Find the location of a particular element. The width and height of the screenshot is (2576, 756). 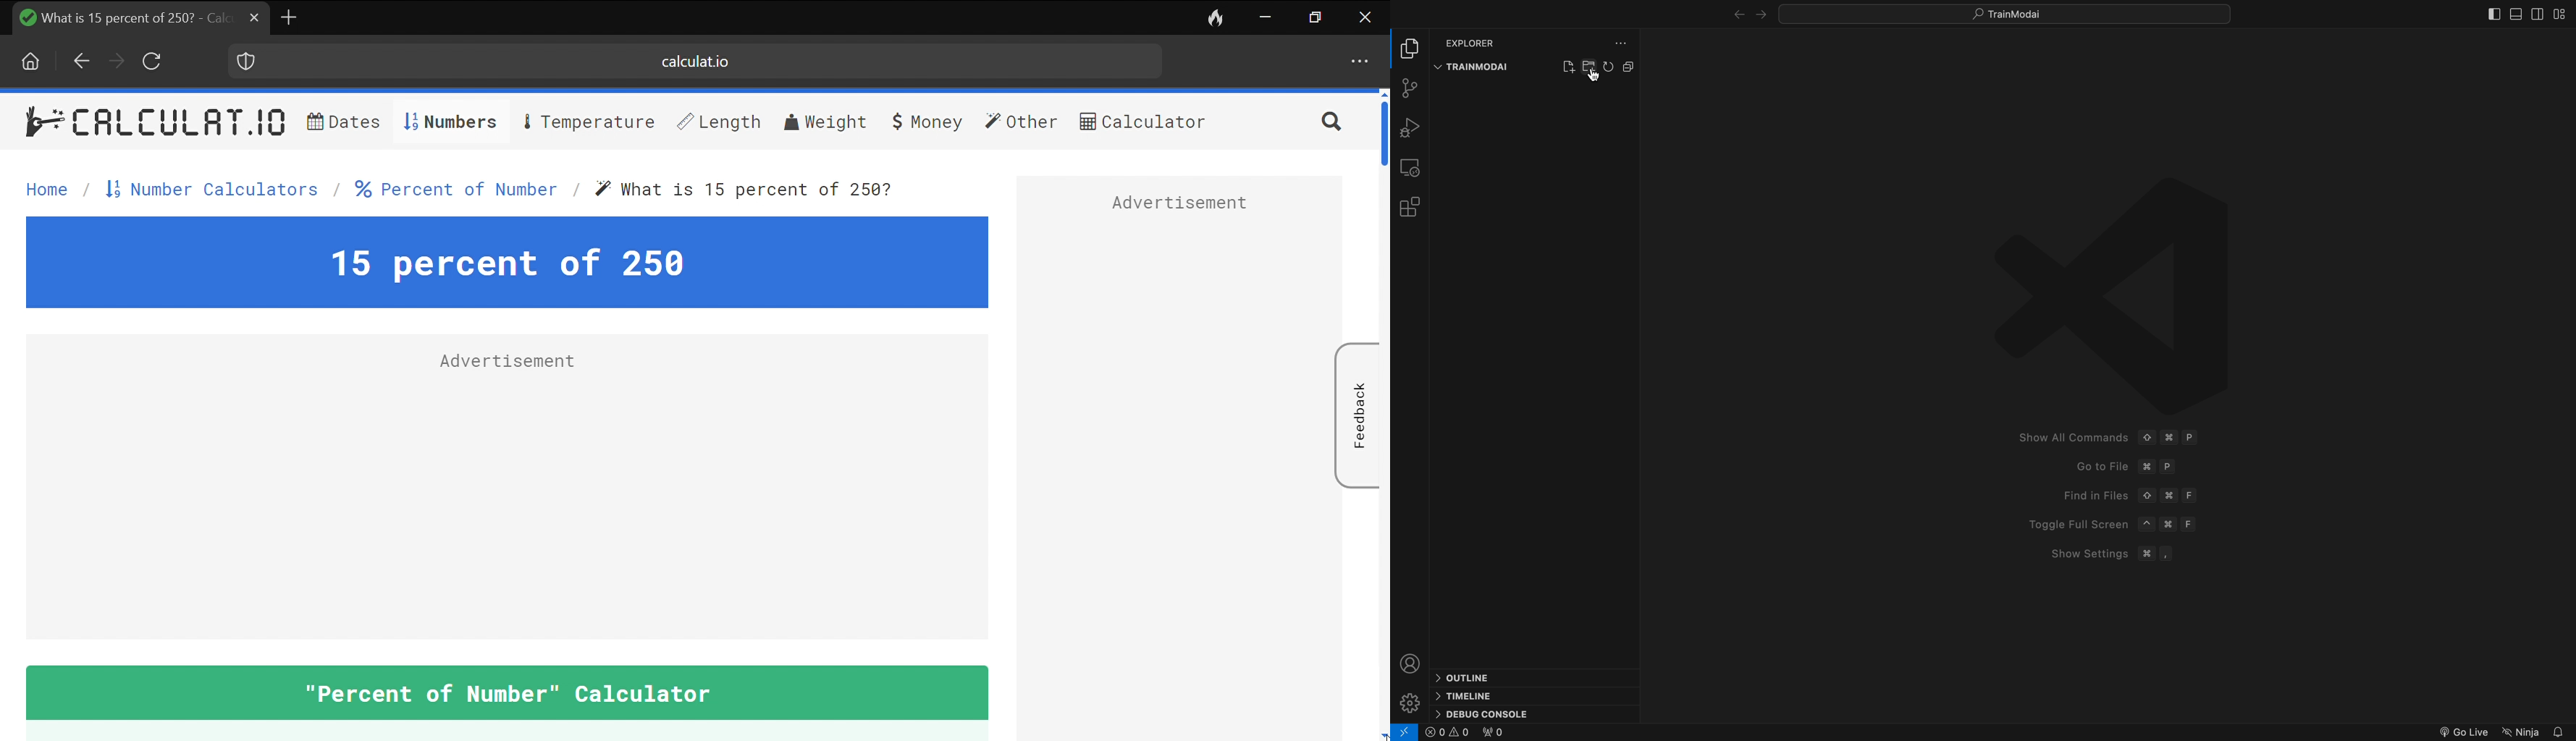

Move the page upwards is located at coordinates (1381, 93).